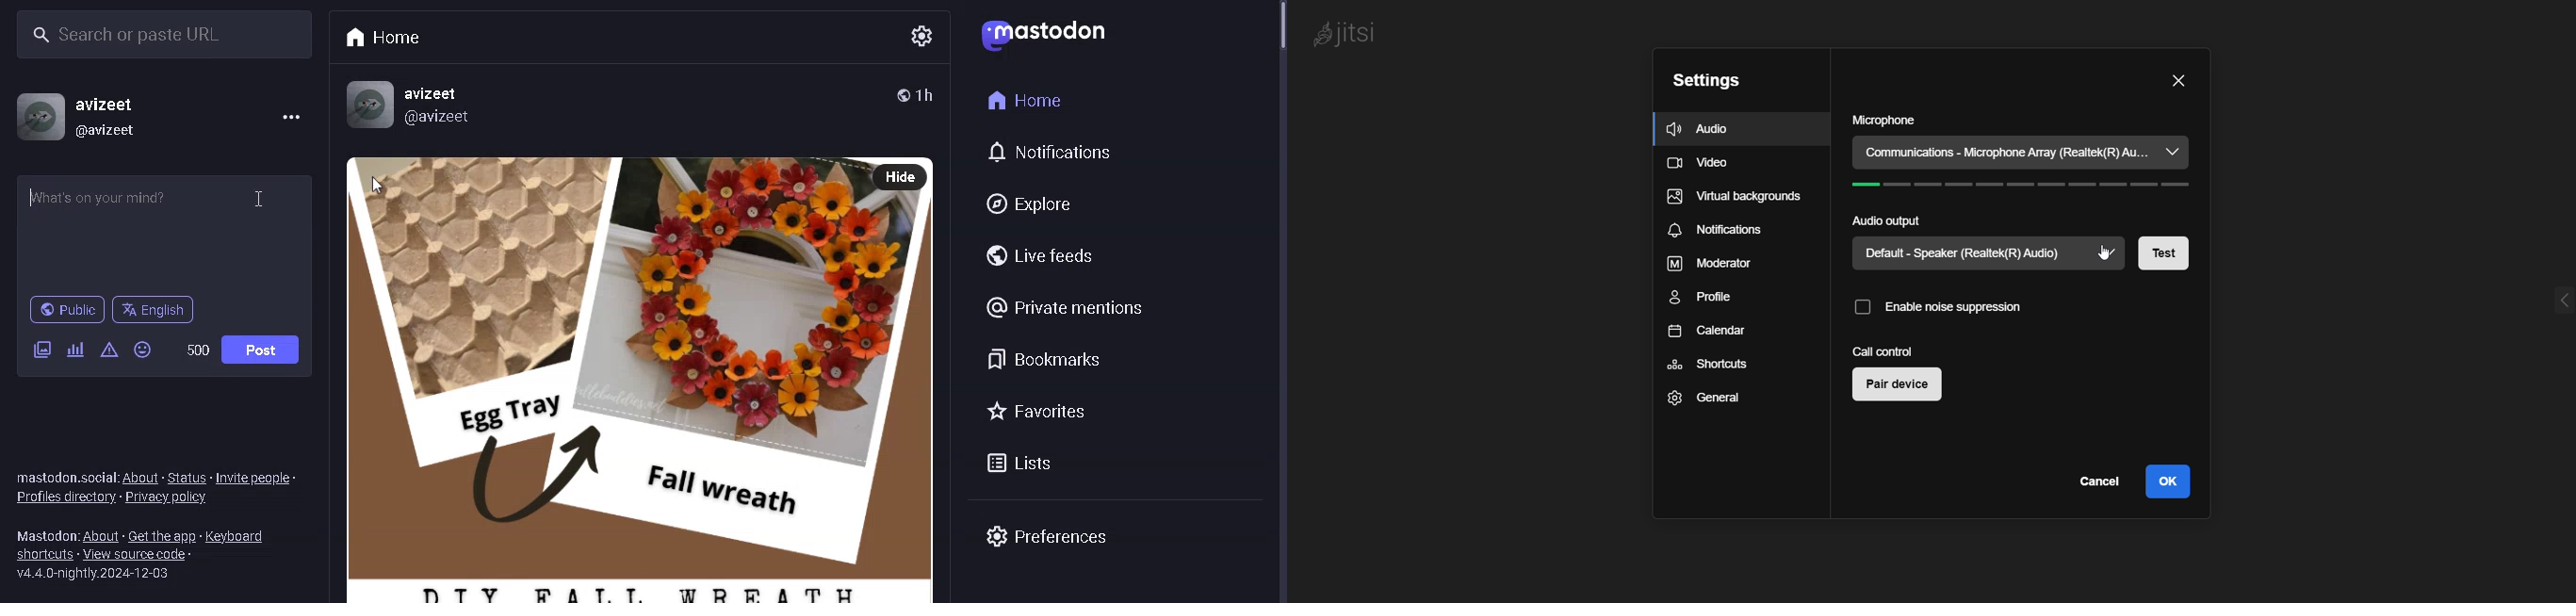 This screenshot has height=616, width=2576. What do you see at coordinates (41, 348) in the screenshot?
I see `ADD IMAGE` at bounding box center [41, 348].